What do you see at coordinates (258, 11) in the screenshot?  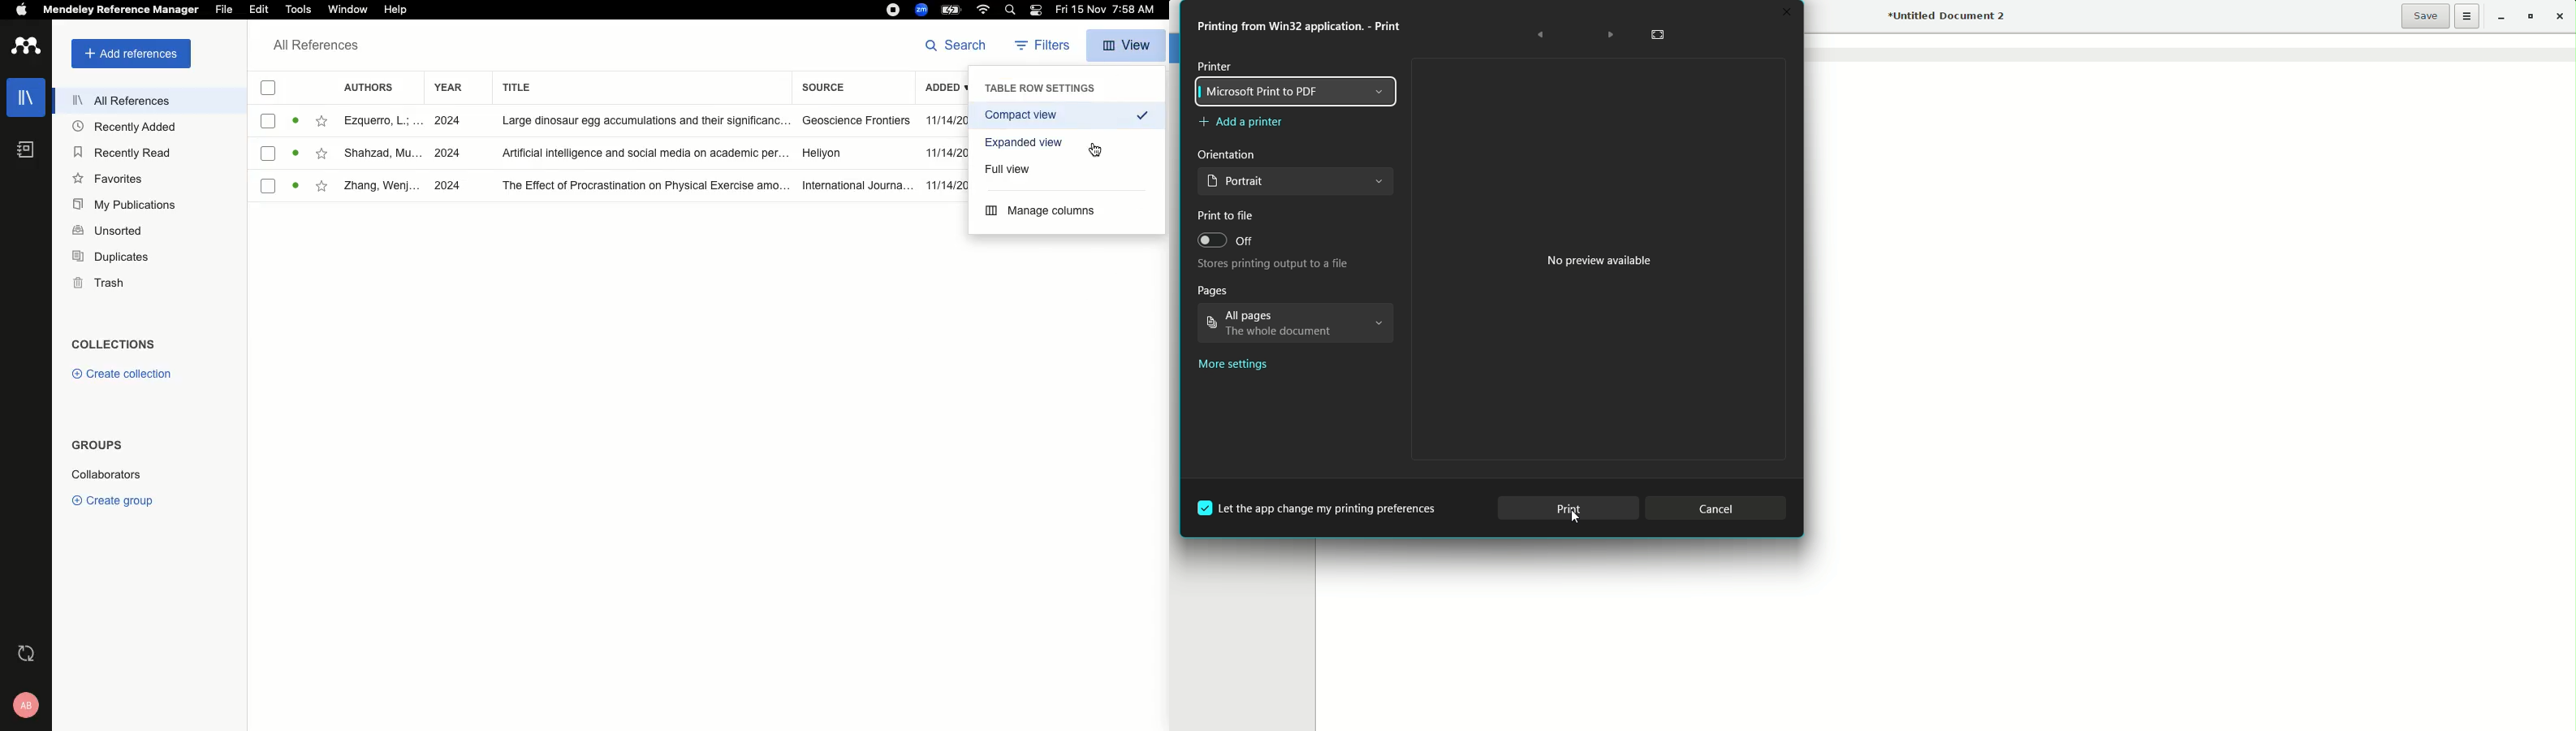 I see `Edit` at bounding box center [258, 11].